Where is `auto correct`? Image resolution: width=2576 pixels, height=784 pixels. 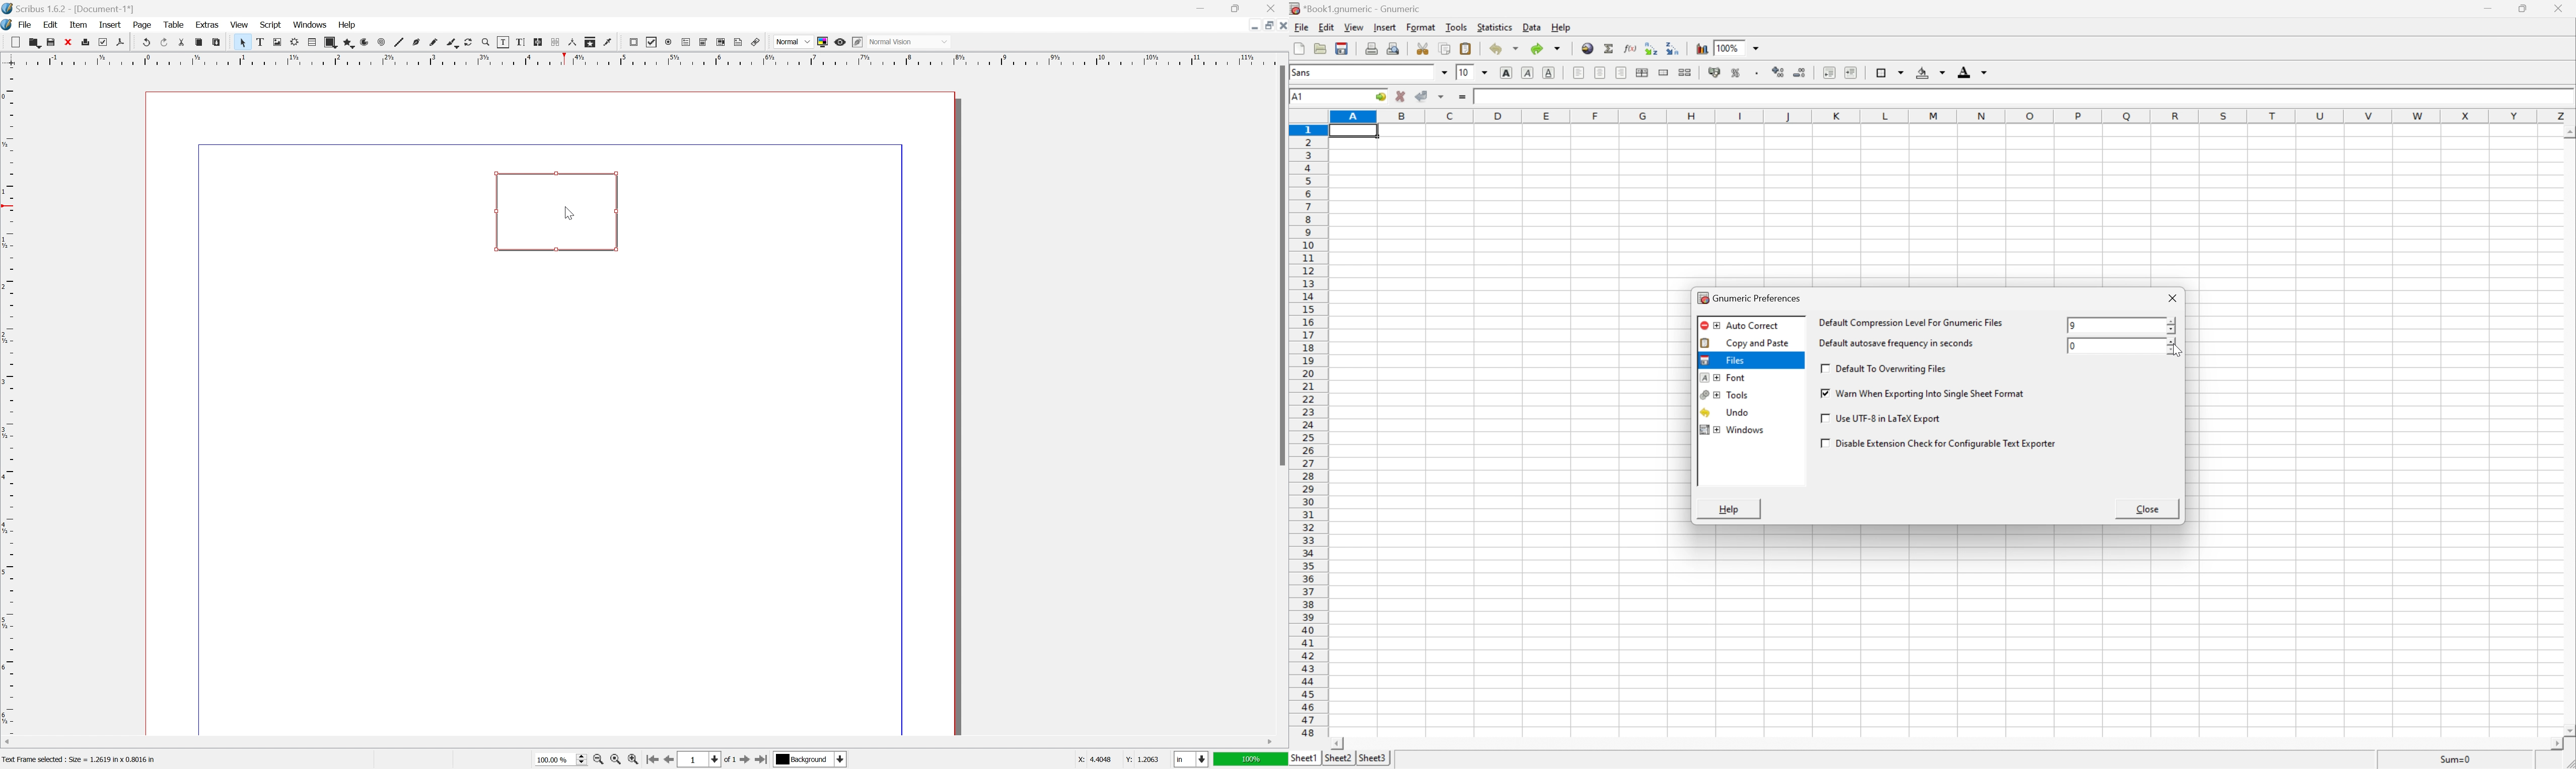 auto correct is located at coordinates (1740, 326).